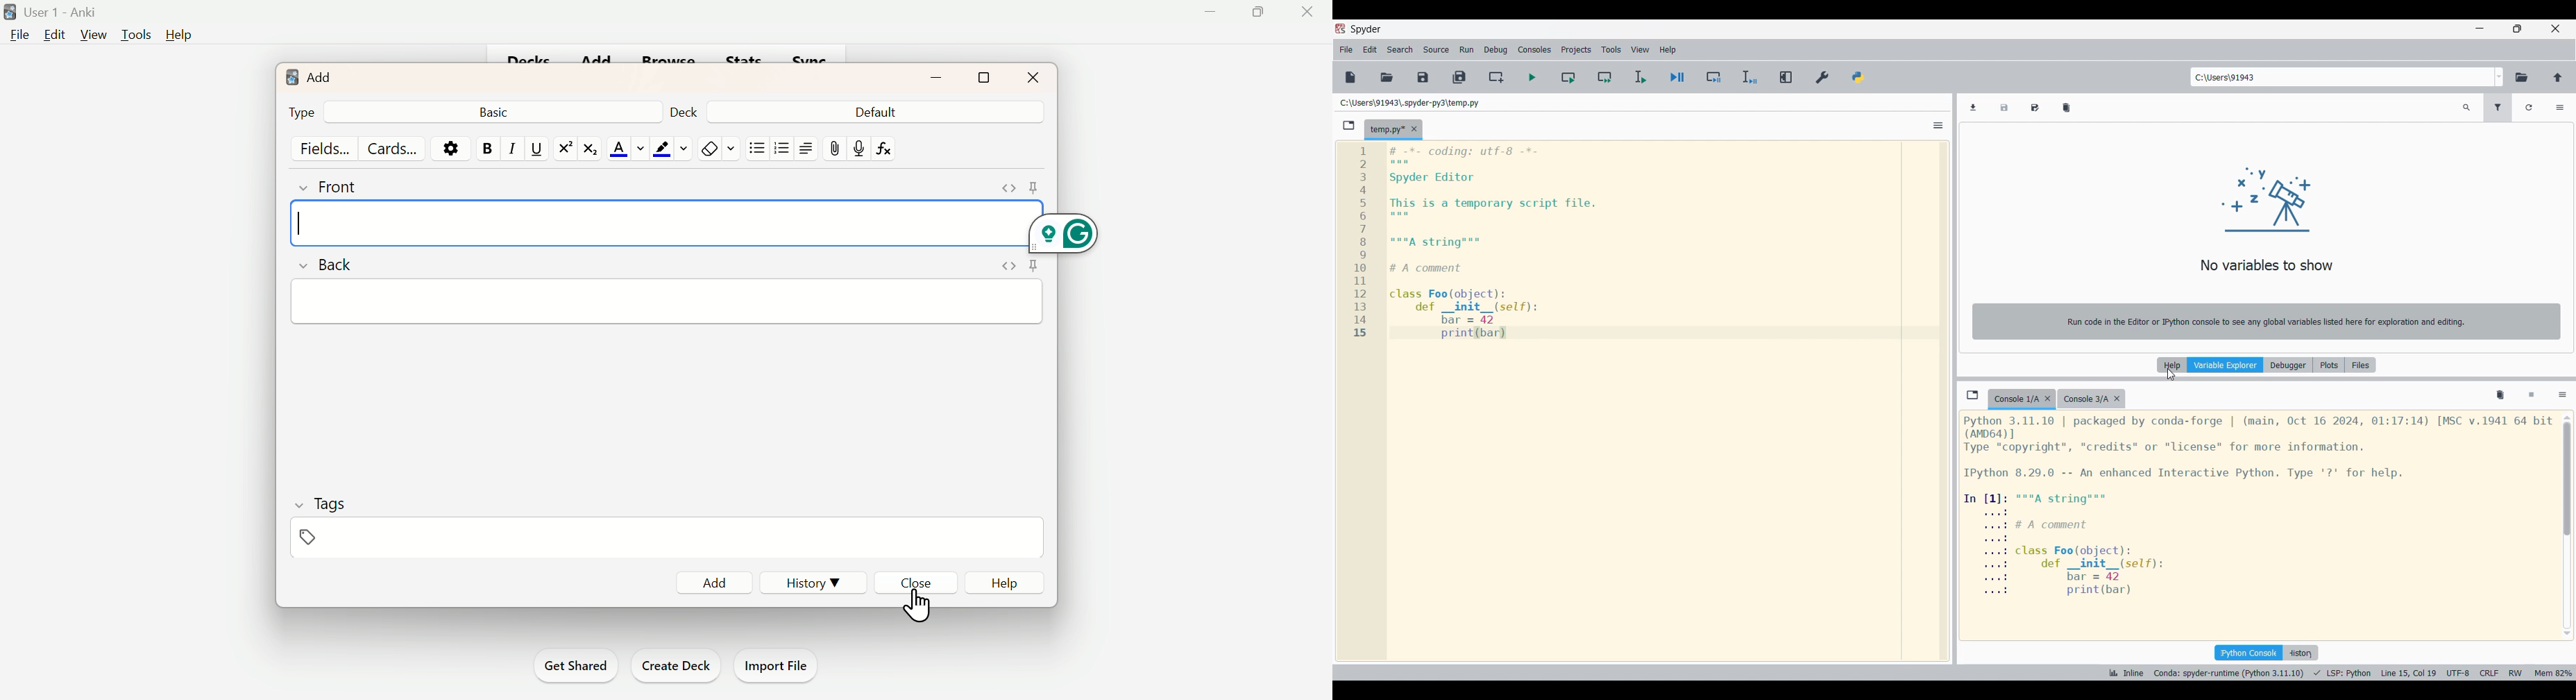  What do you see at coordinates (535, 149) in the screenshot?
I see `Underline` at bounding box center [535, 149].